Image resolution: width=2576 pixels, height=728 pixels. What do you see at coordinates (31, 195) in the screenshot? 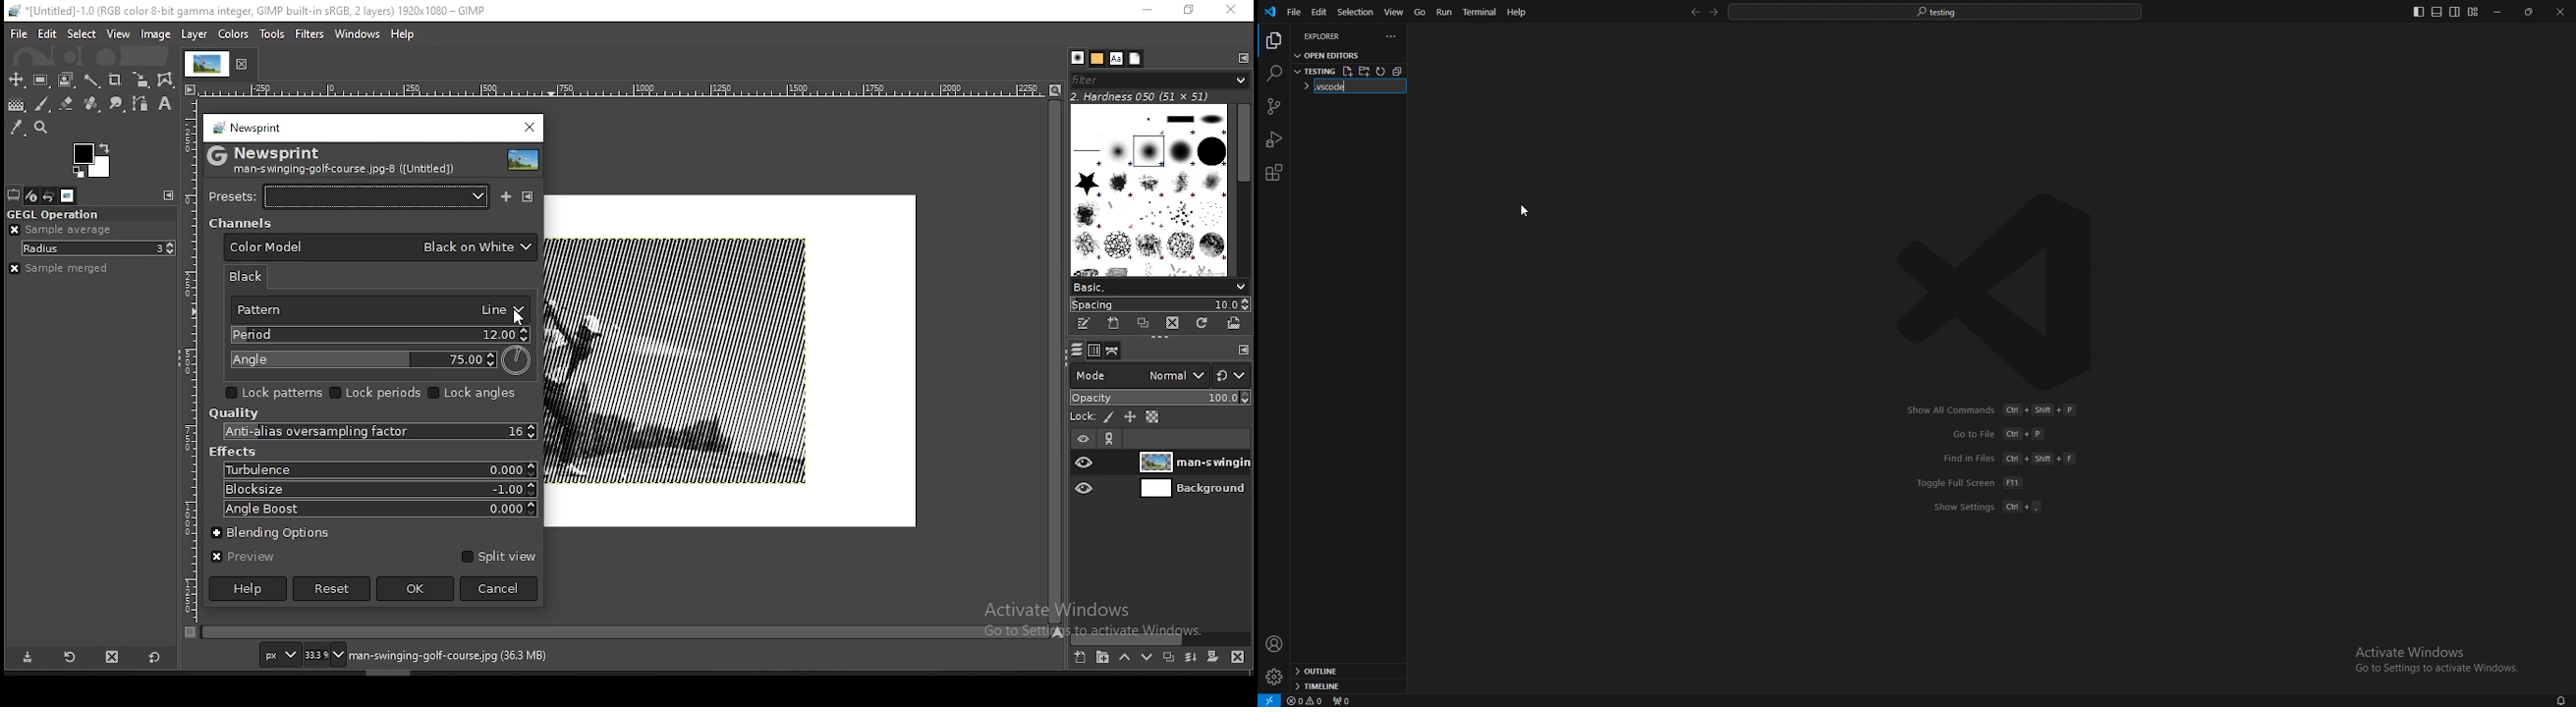
I see `device status` at bounding box center [31, 195].